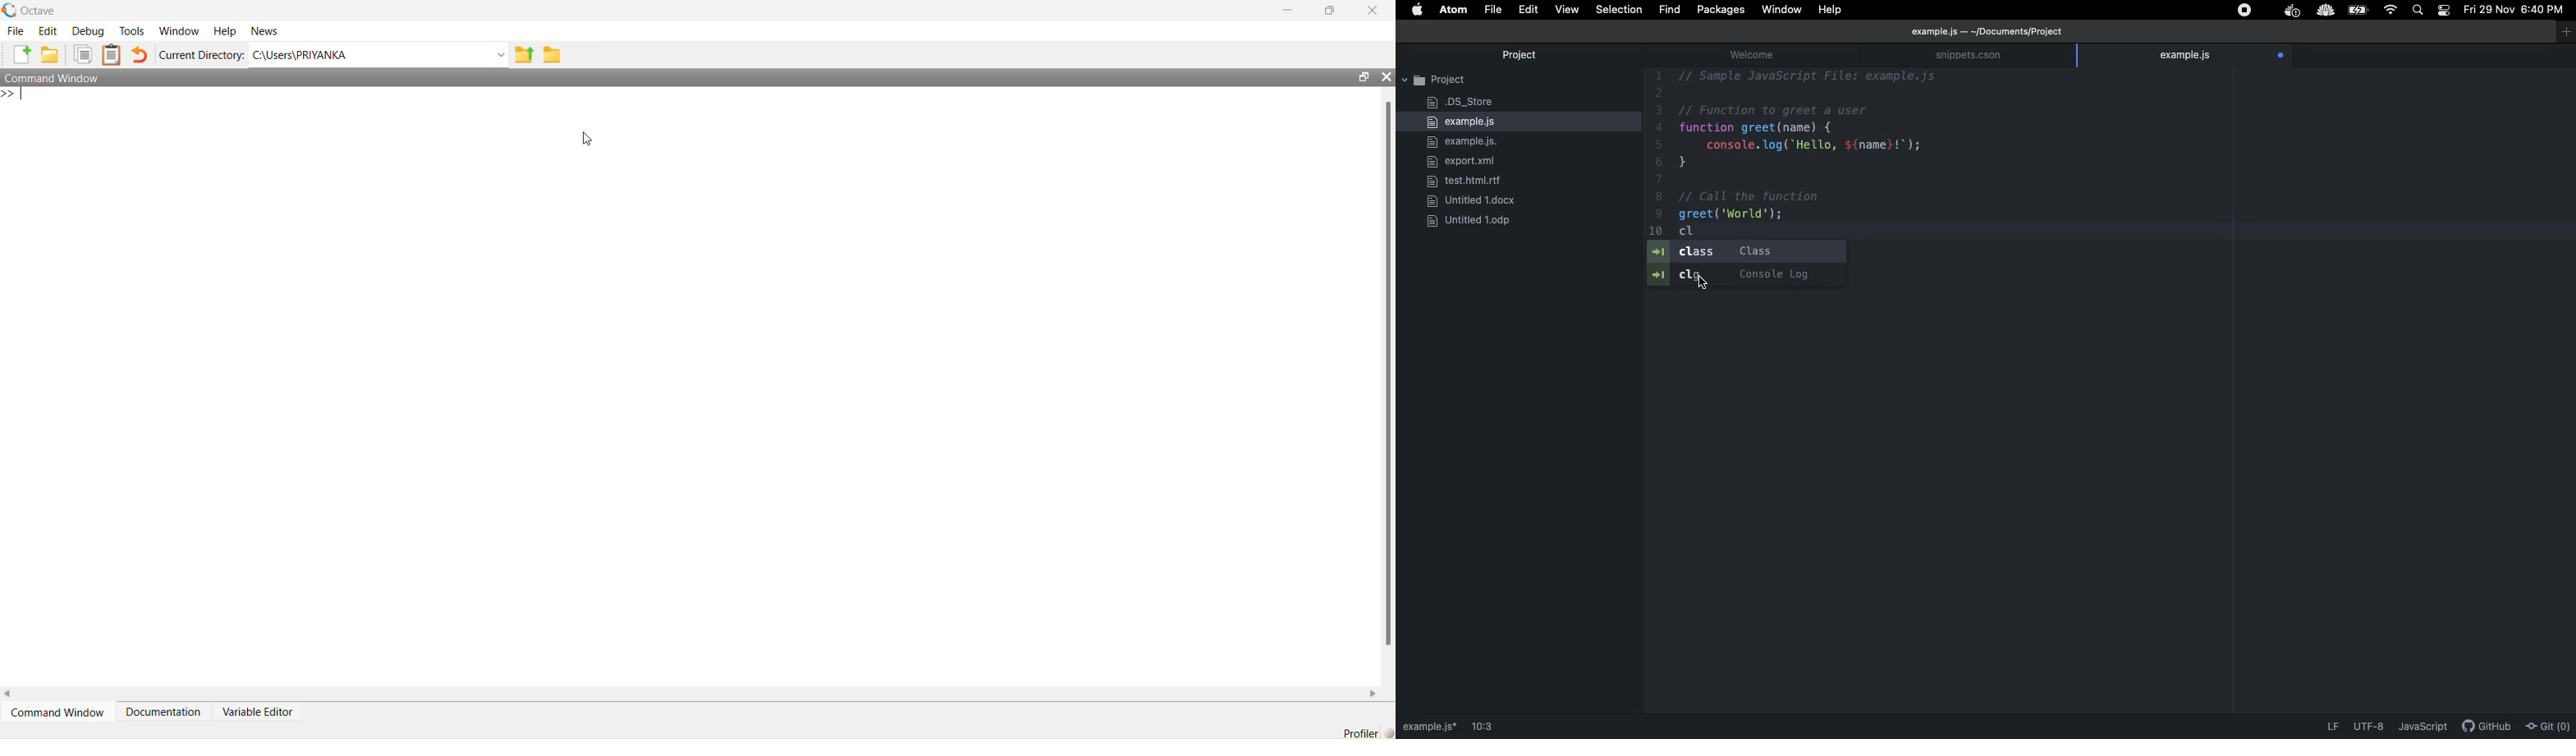 The image size is (2576, 756). I want to click on JavaScript, so click(2425, 728).